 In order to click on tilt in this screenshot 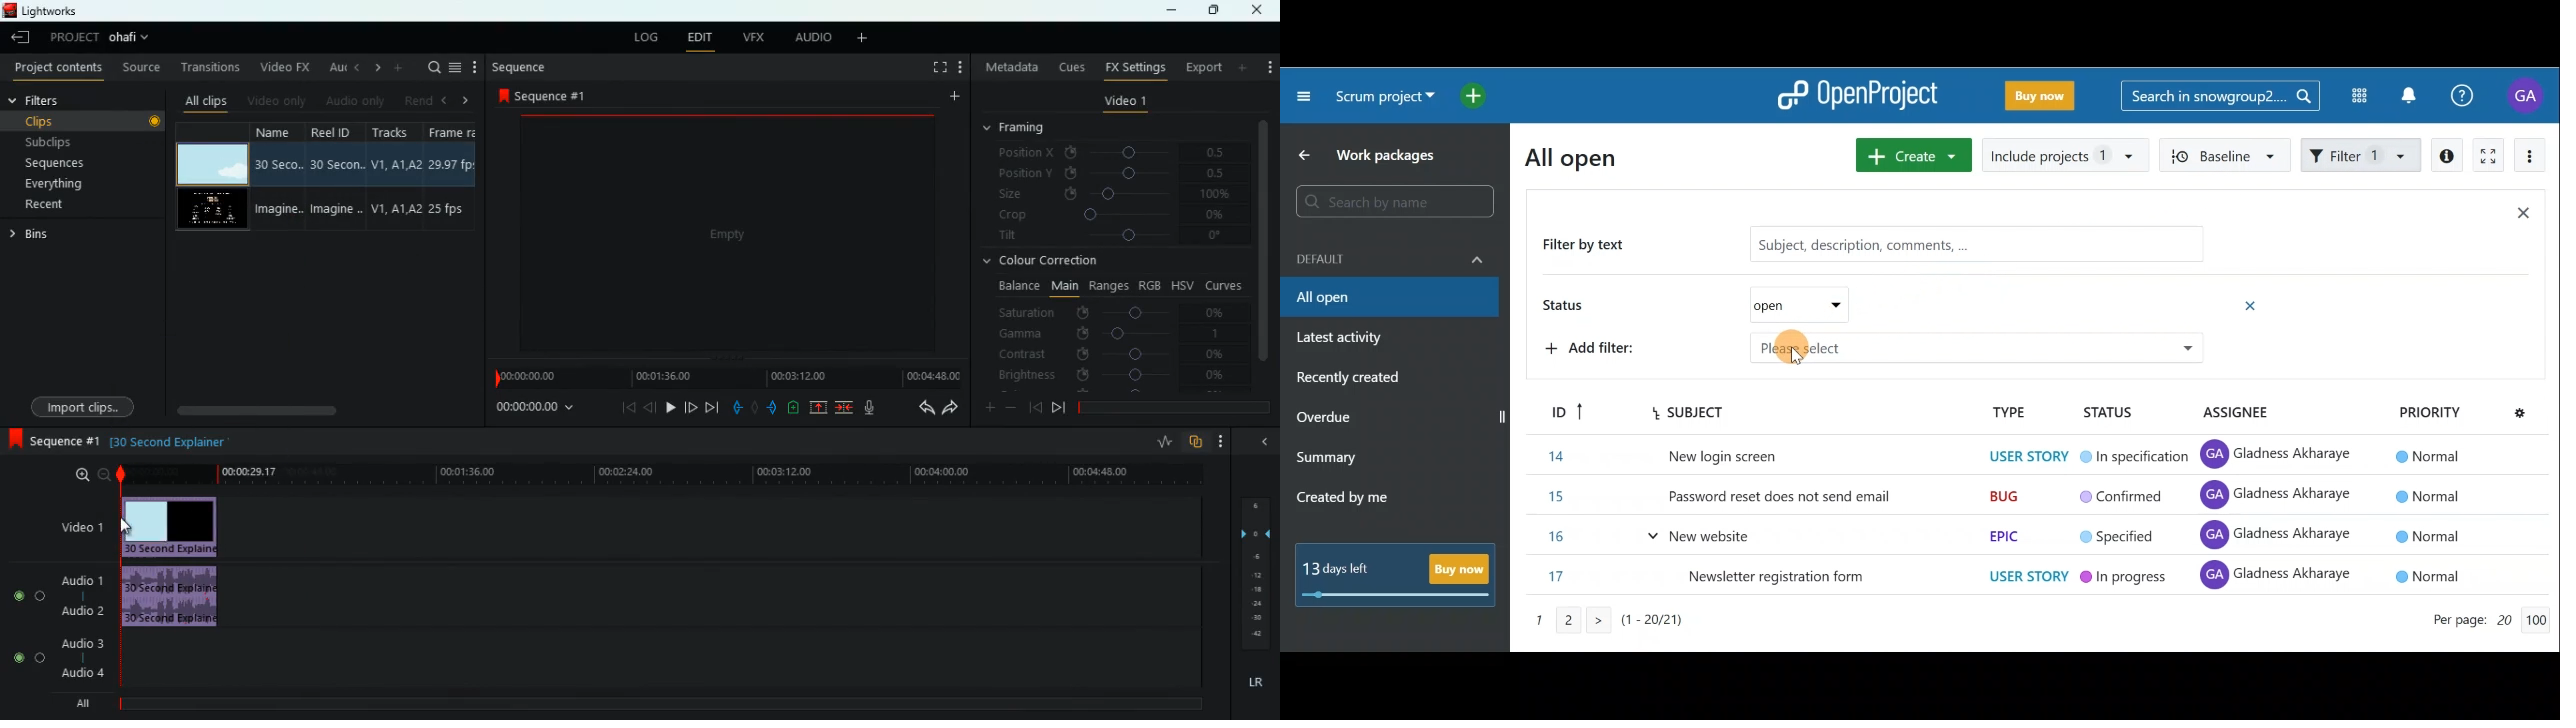, I will do `click(1112, 238)`.